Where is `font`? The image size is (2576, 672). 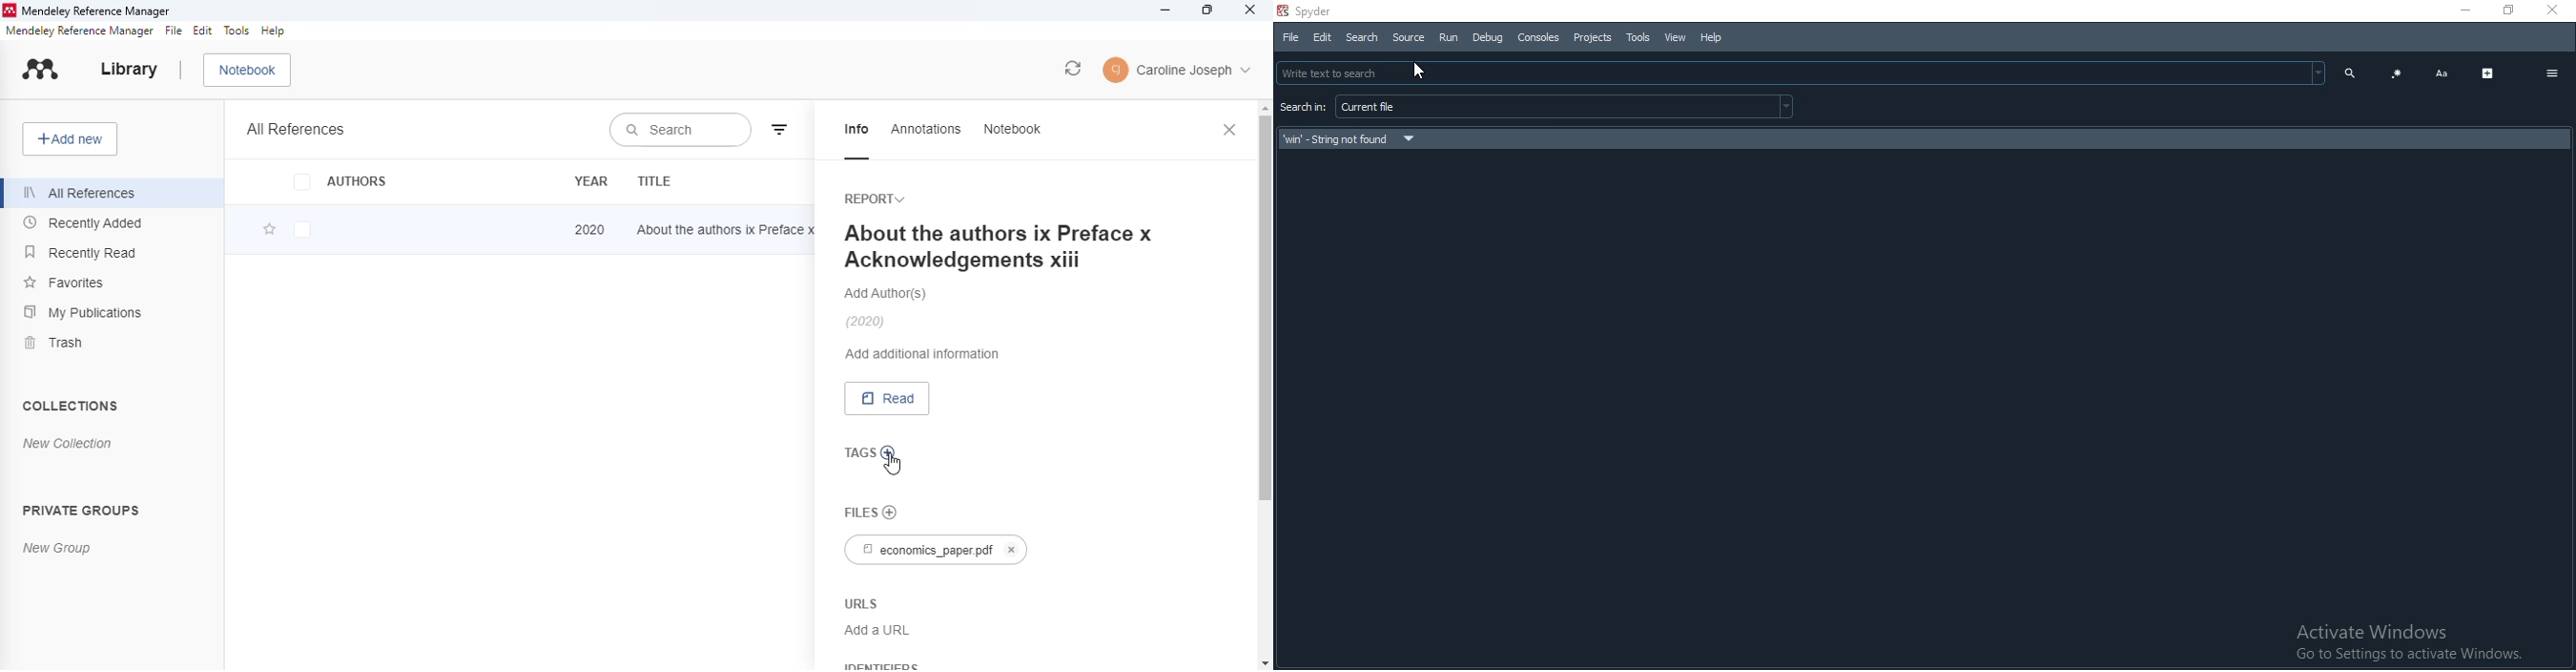 font is located at coordinates (2441, 73).